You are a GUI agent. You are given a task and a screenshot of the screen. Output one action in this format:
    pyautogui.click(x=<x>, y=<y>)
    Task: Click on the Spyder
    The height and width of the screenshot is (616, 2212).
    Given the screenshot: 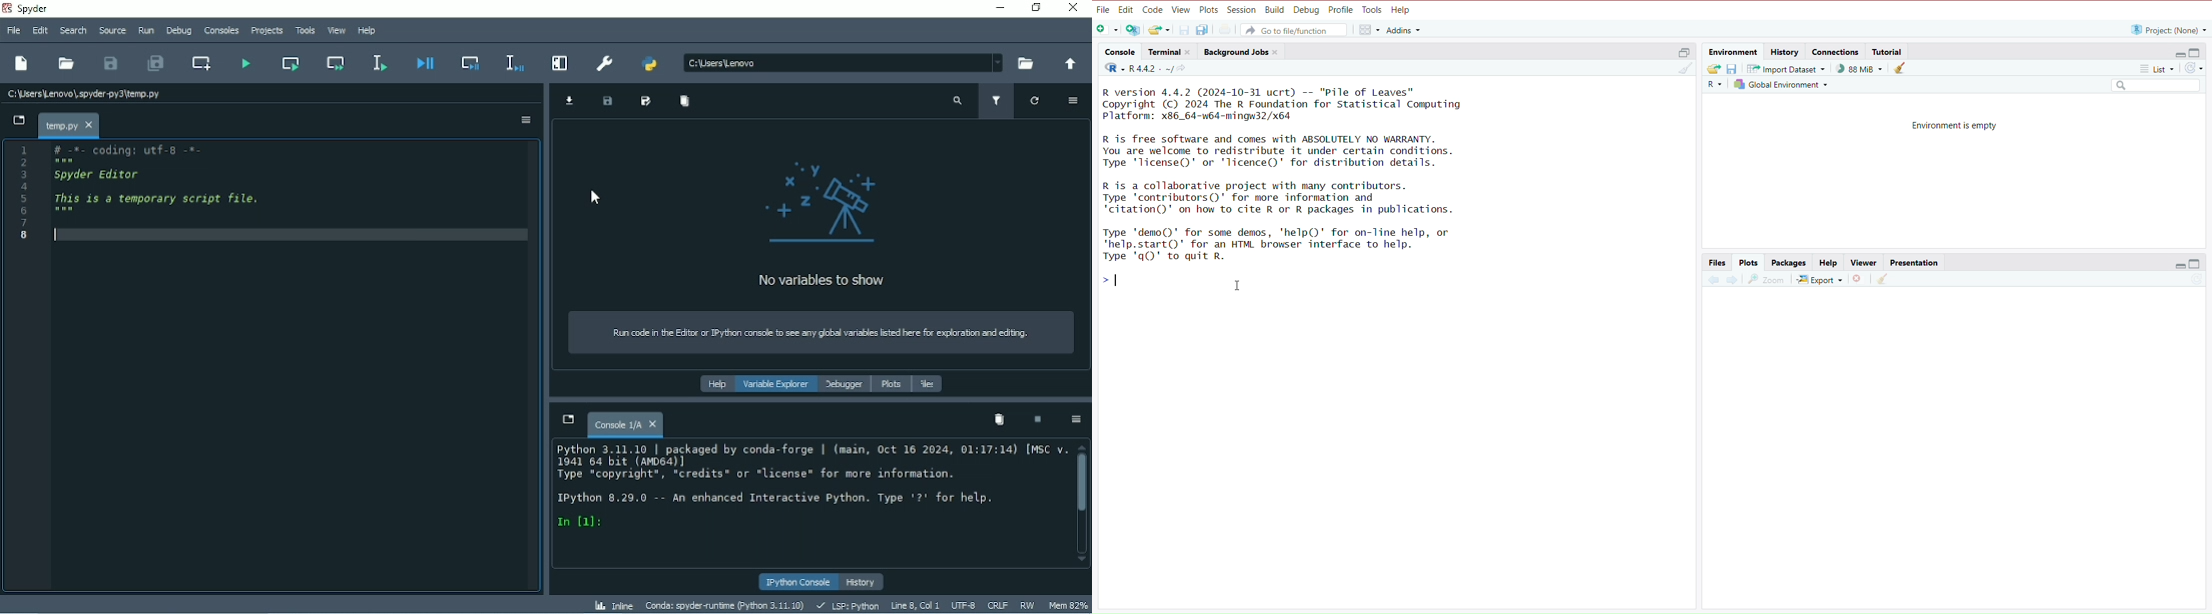 What is the action you would take?
    pyautogui.click(x=33, y=9)
    